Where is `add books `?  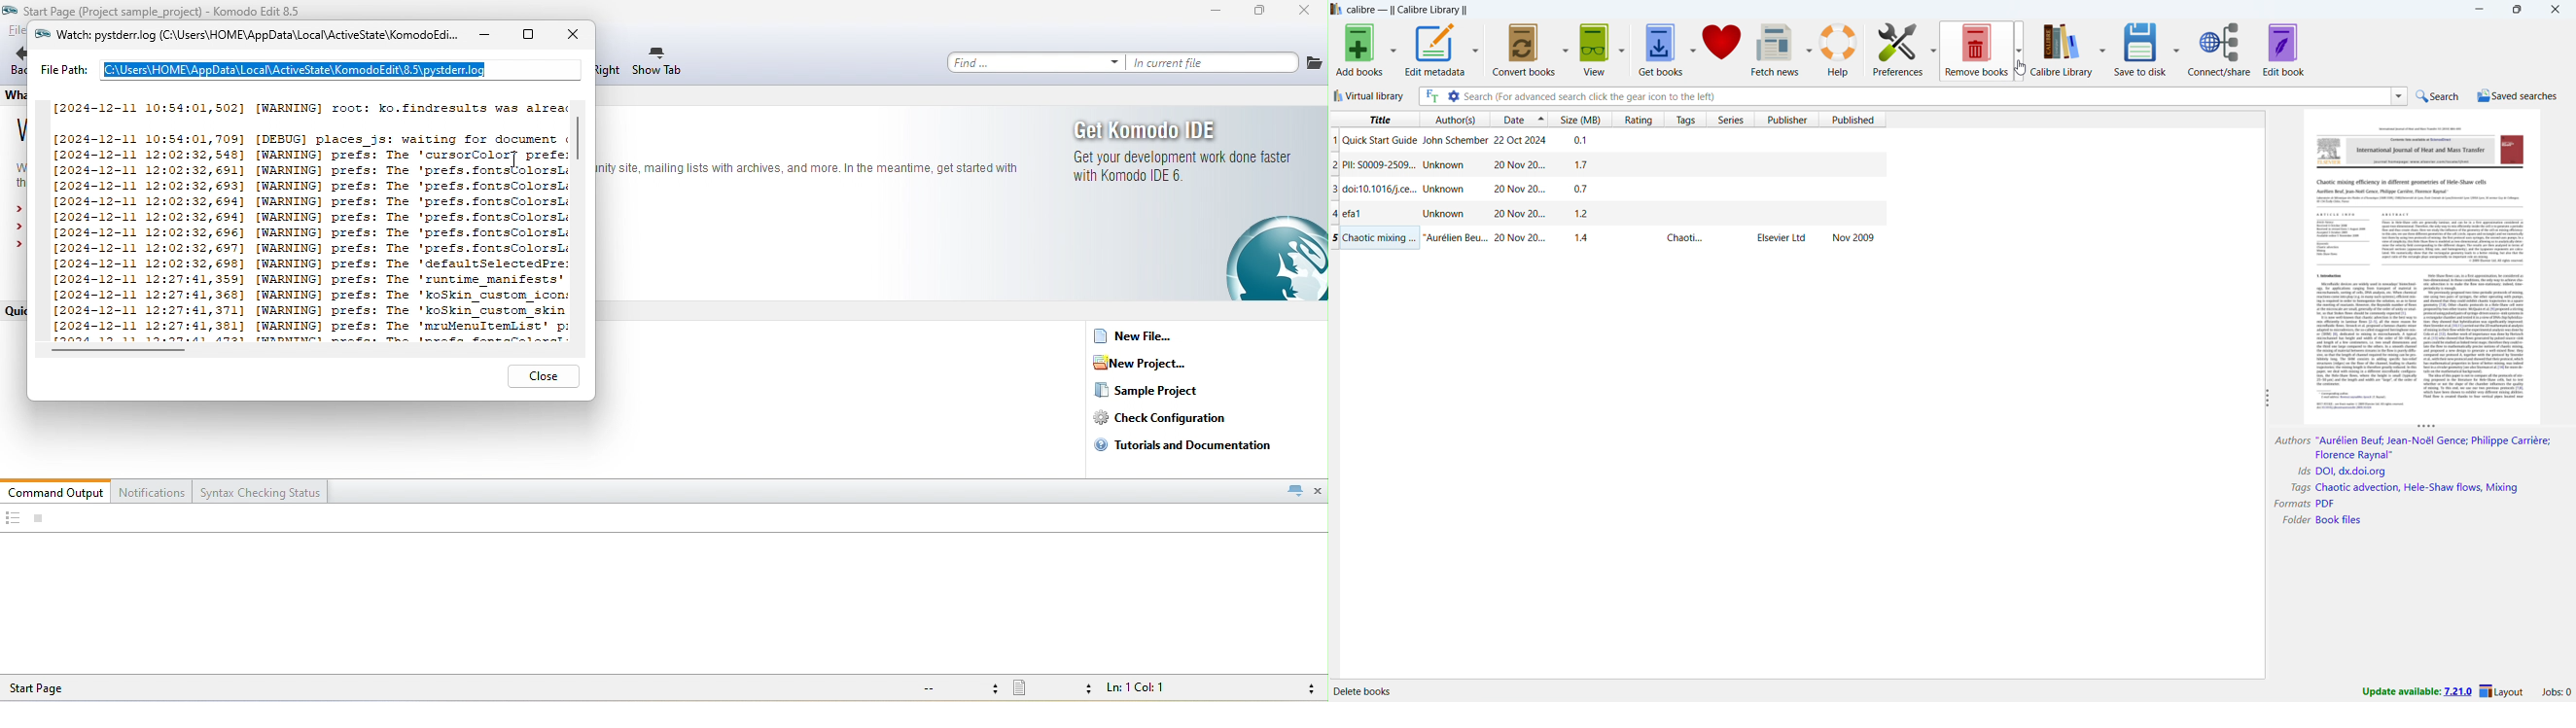 add books  is located at coordinates (1360, 49).